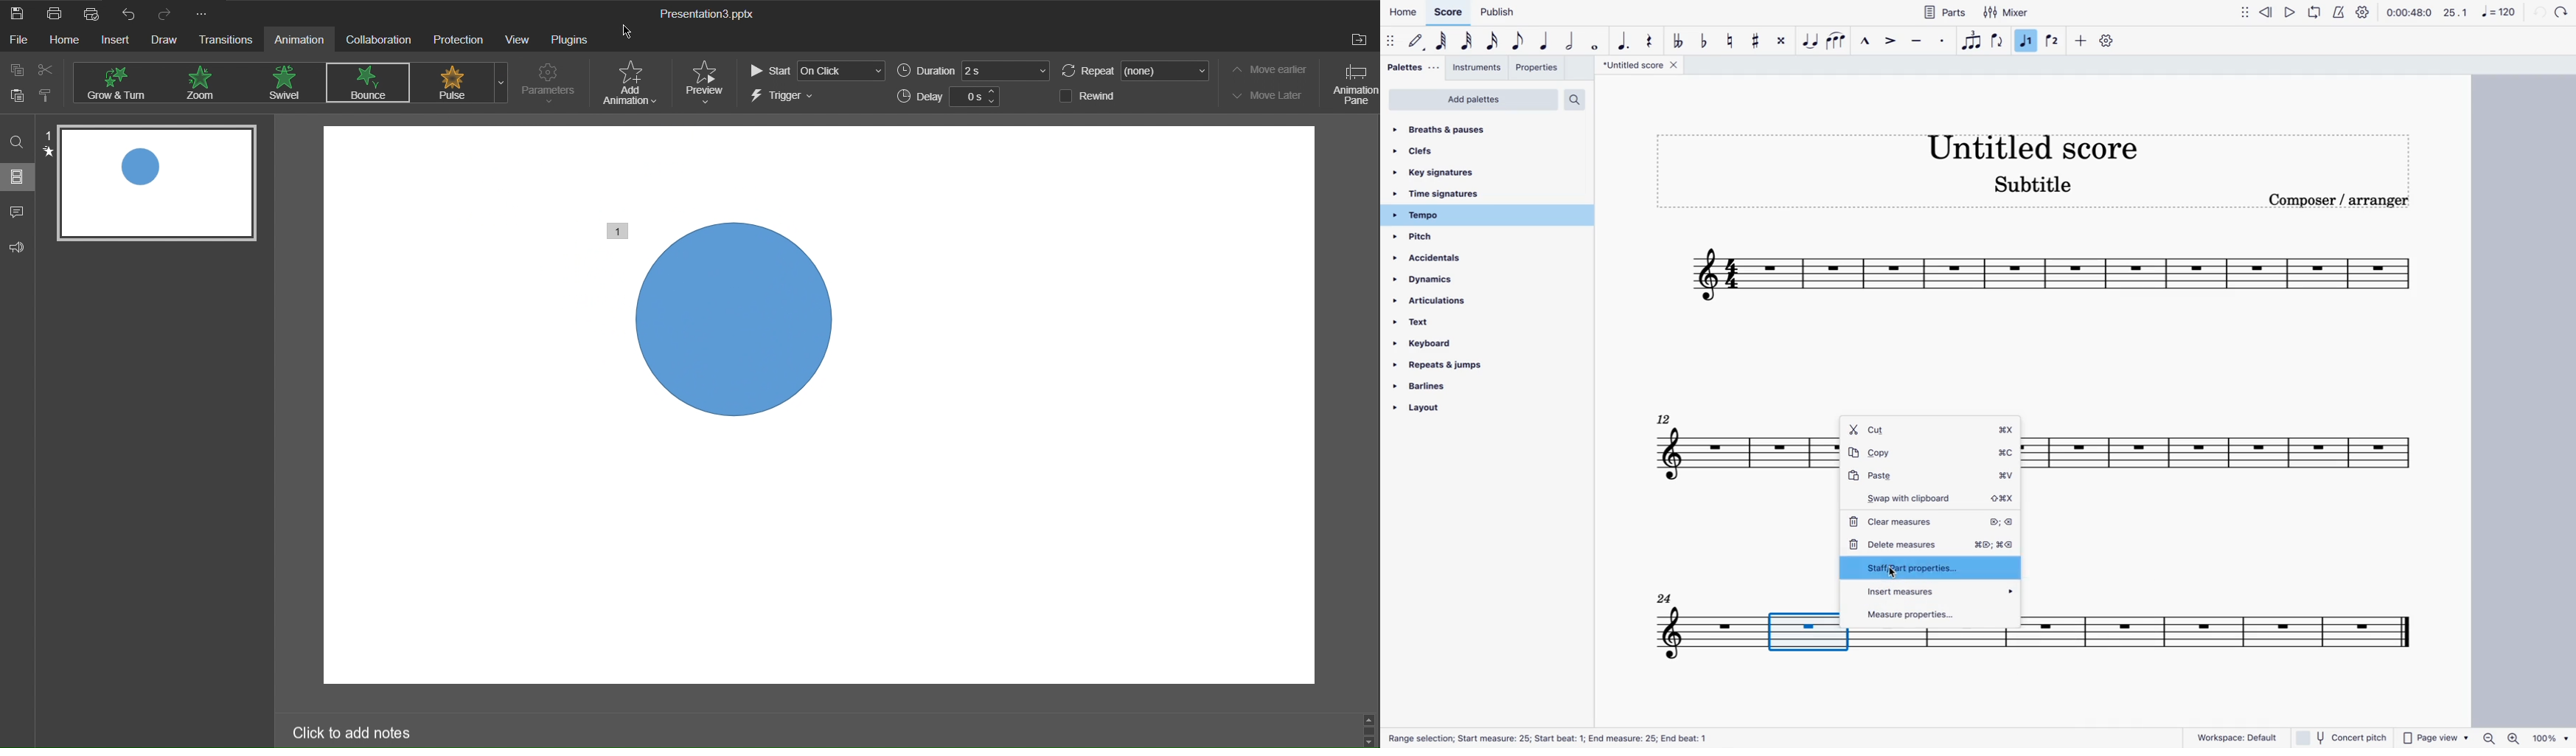  Describe the element at coordinates (1928, 568) in the screenshot. I see `staff/part properties` at that location.